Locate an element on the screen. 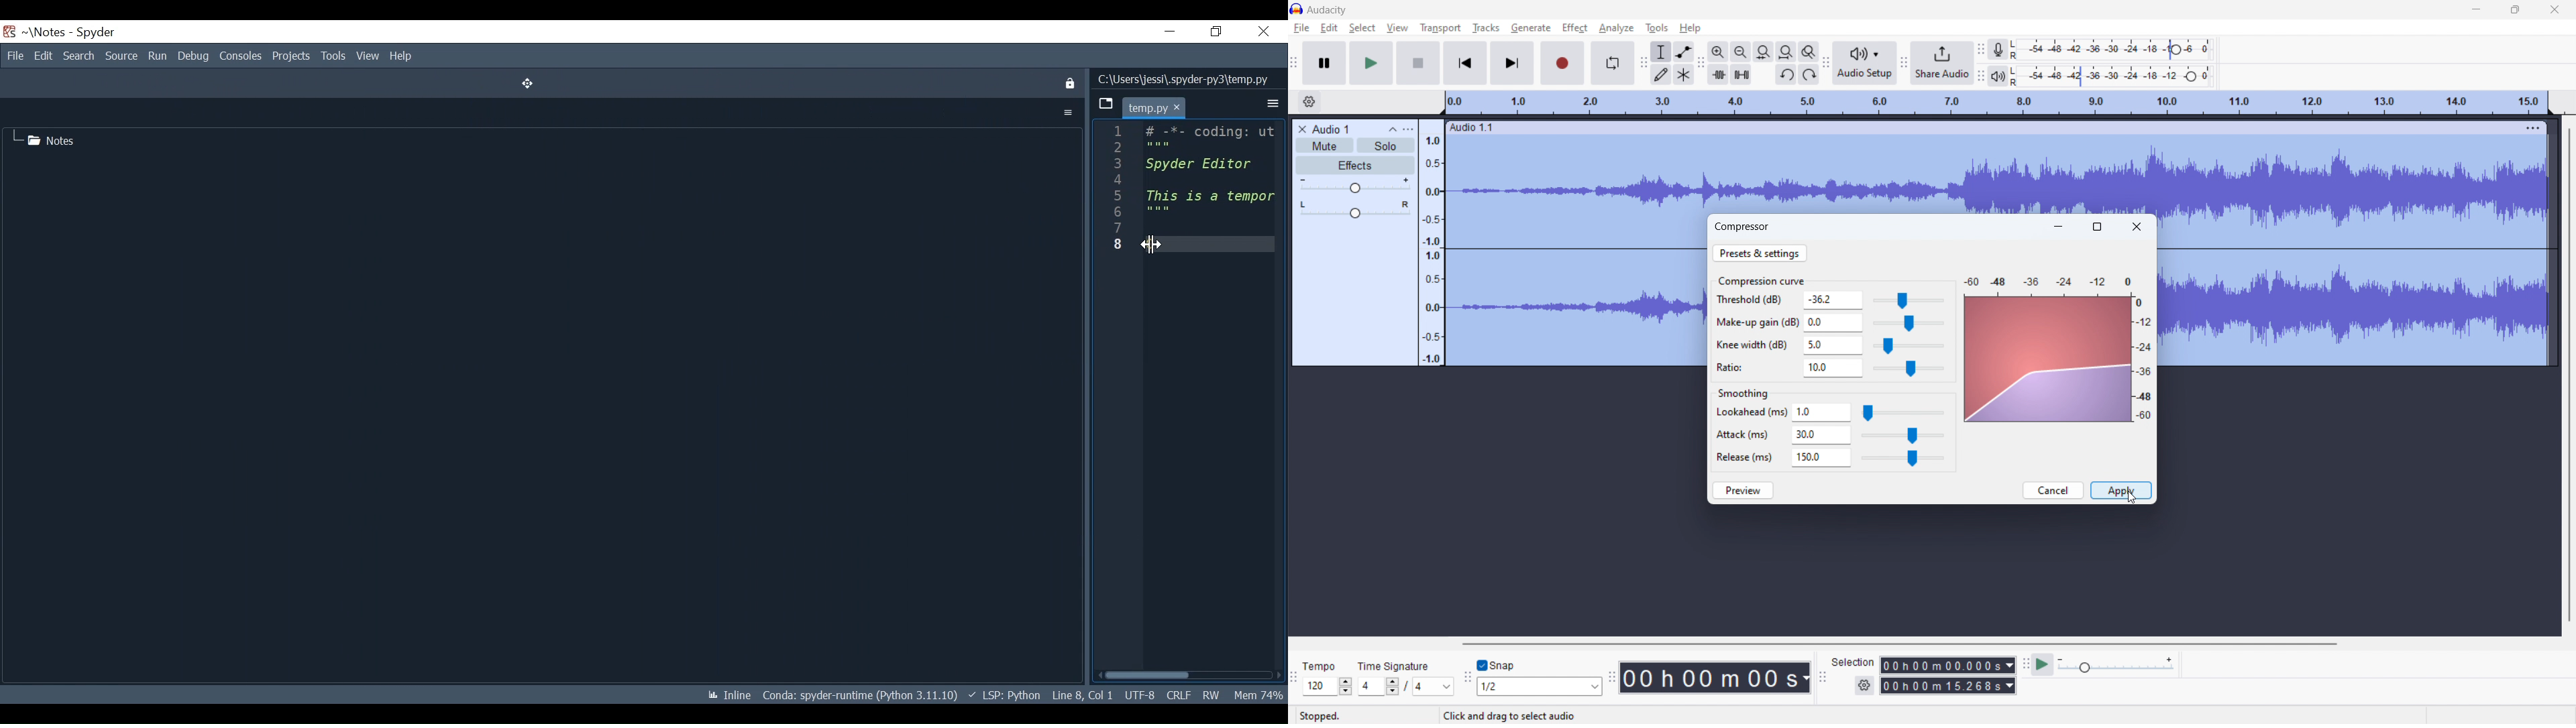 The width and height of the screenshot is (2576, 728). 00h00m00.000s (start time) is located at coordinates (1947, 662).